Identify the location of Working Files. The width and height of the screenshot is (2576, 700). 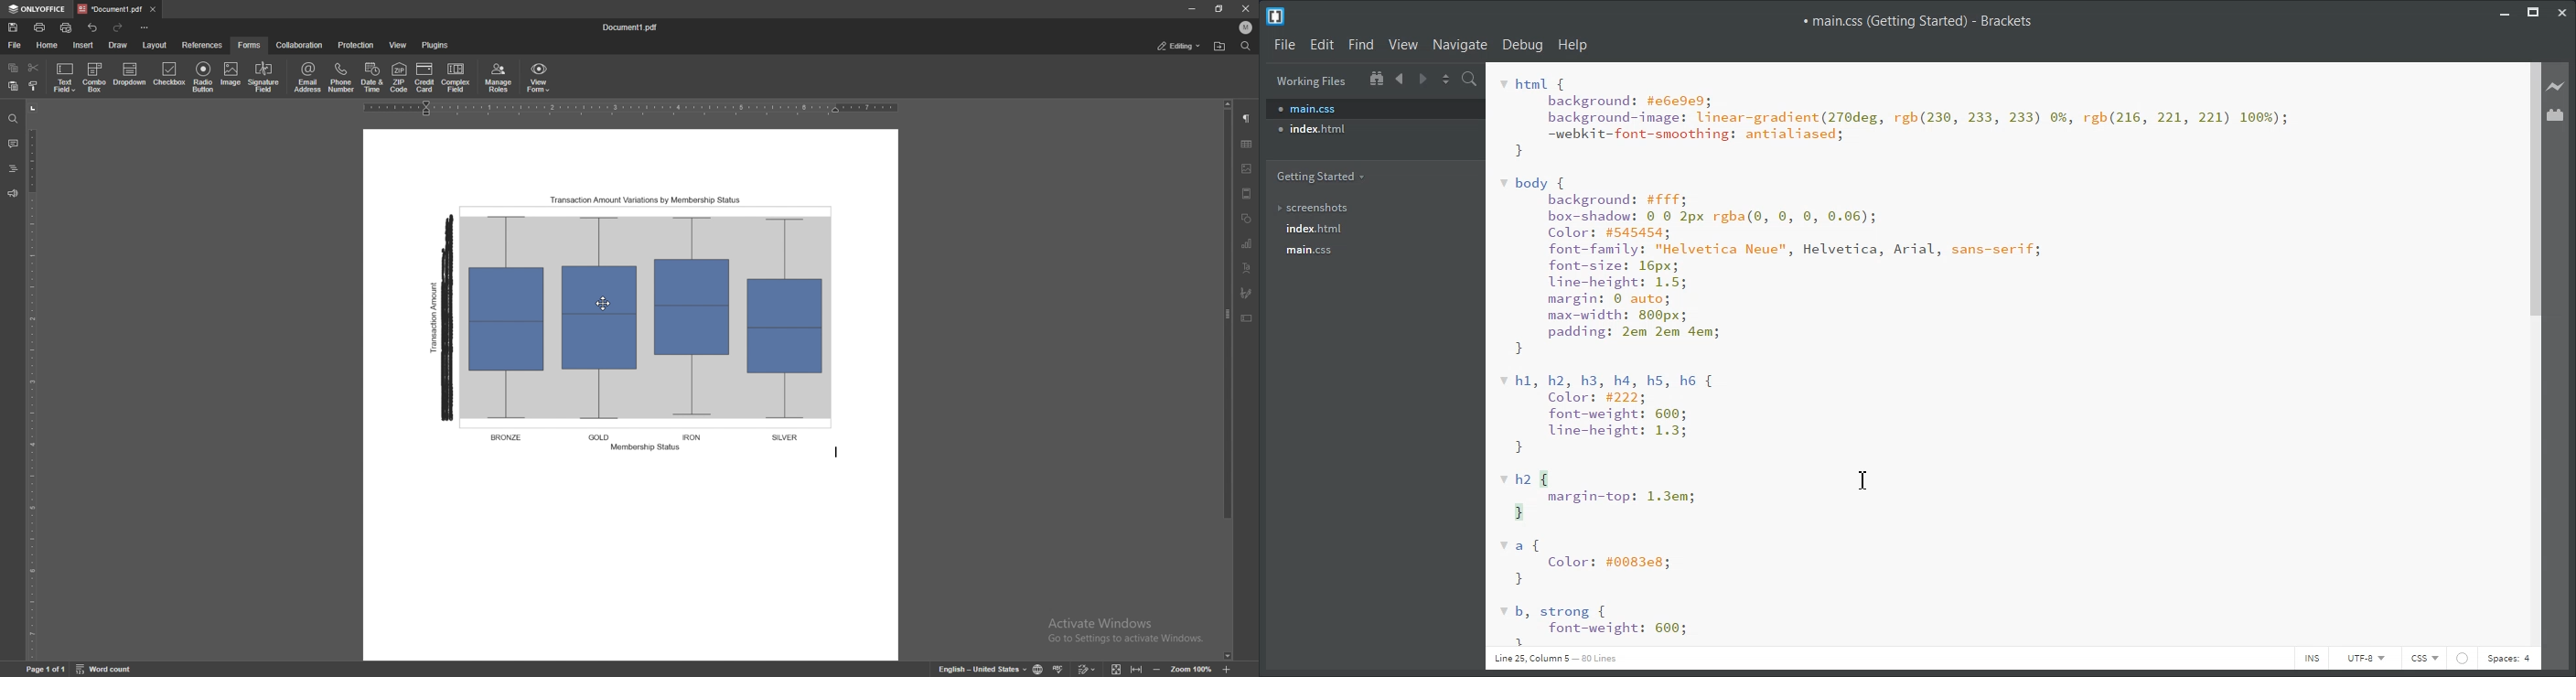
(1312, 81).